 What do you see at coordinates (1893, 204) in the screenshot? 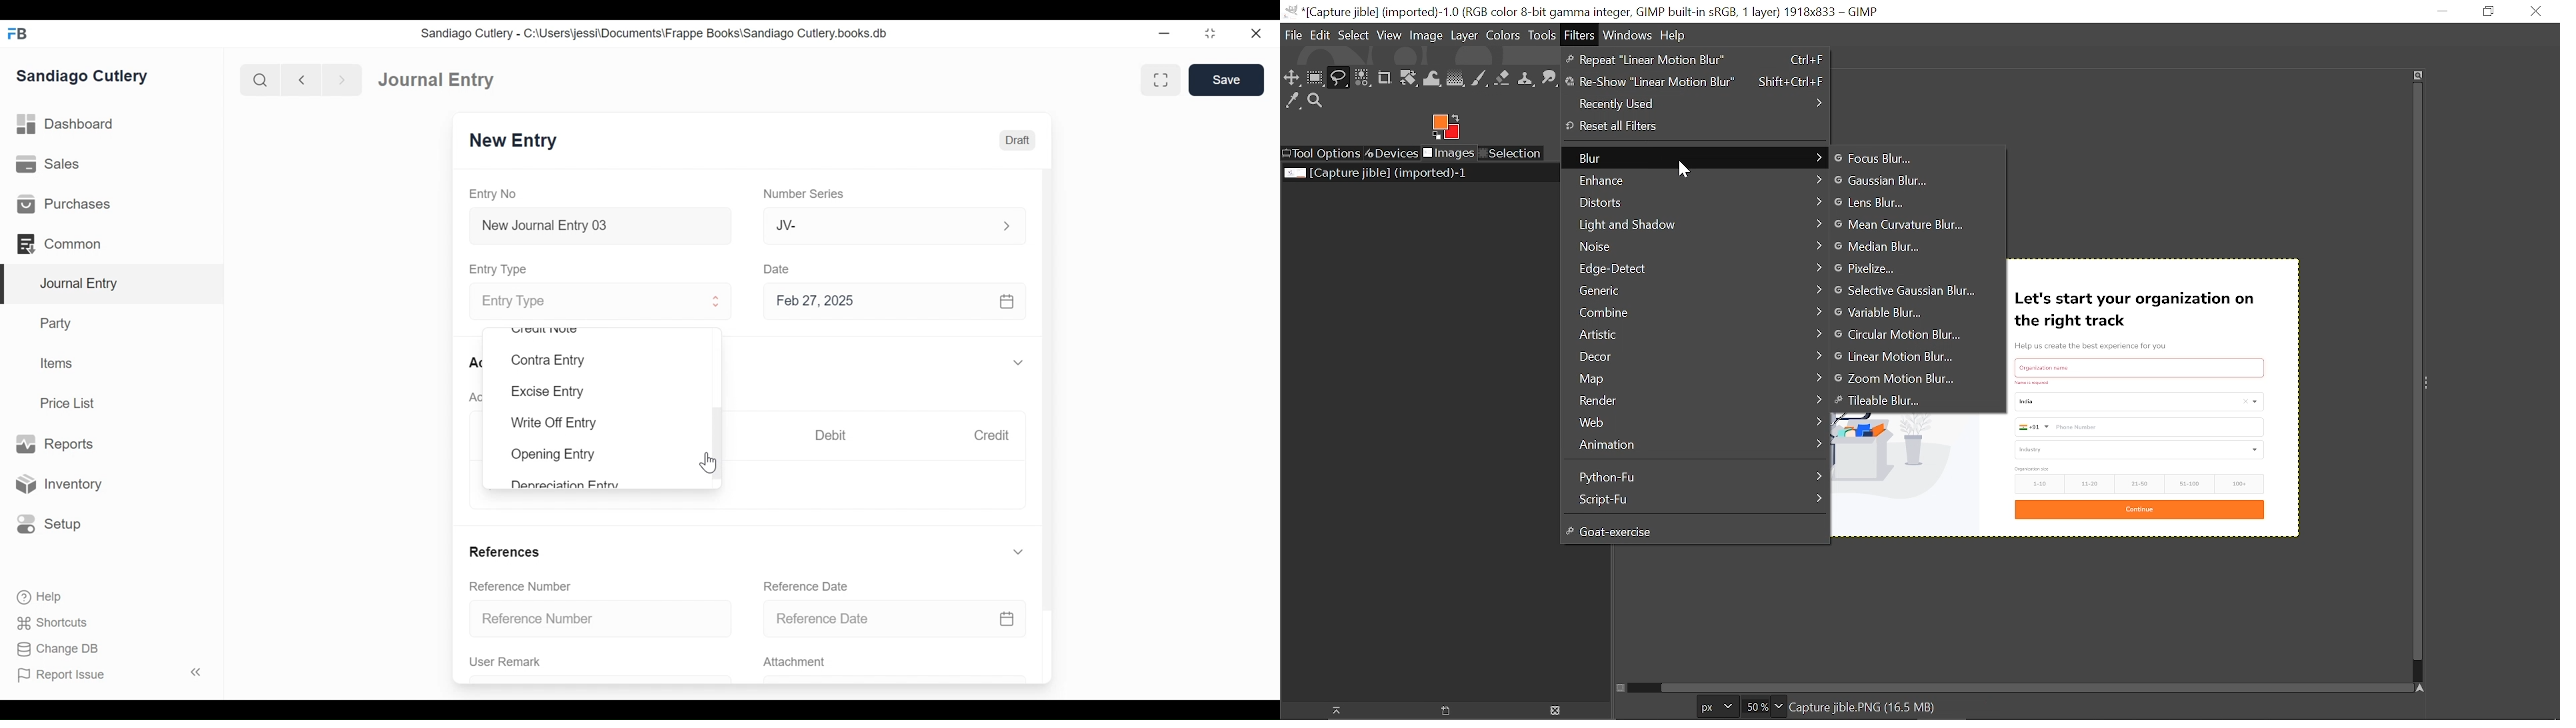
I see `Lens blur` at bounding box center [1893, 204].